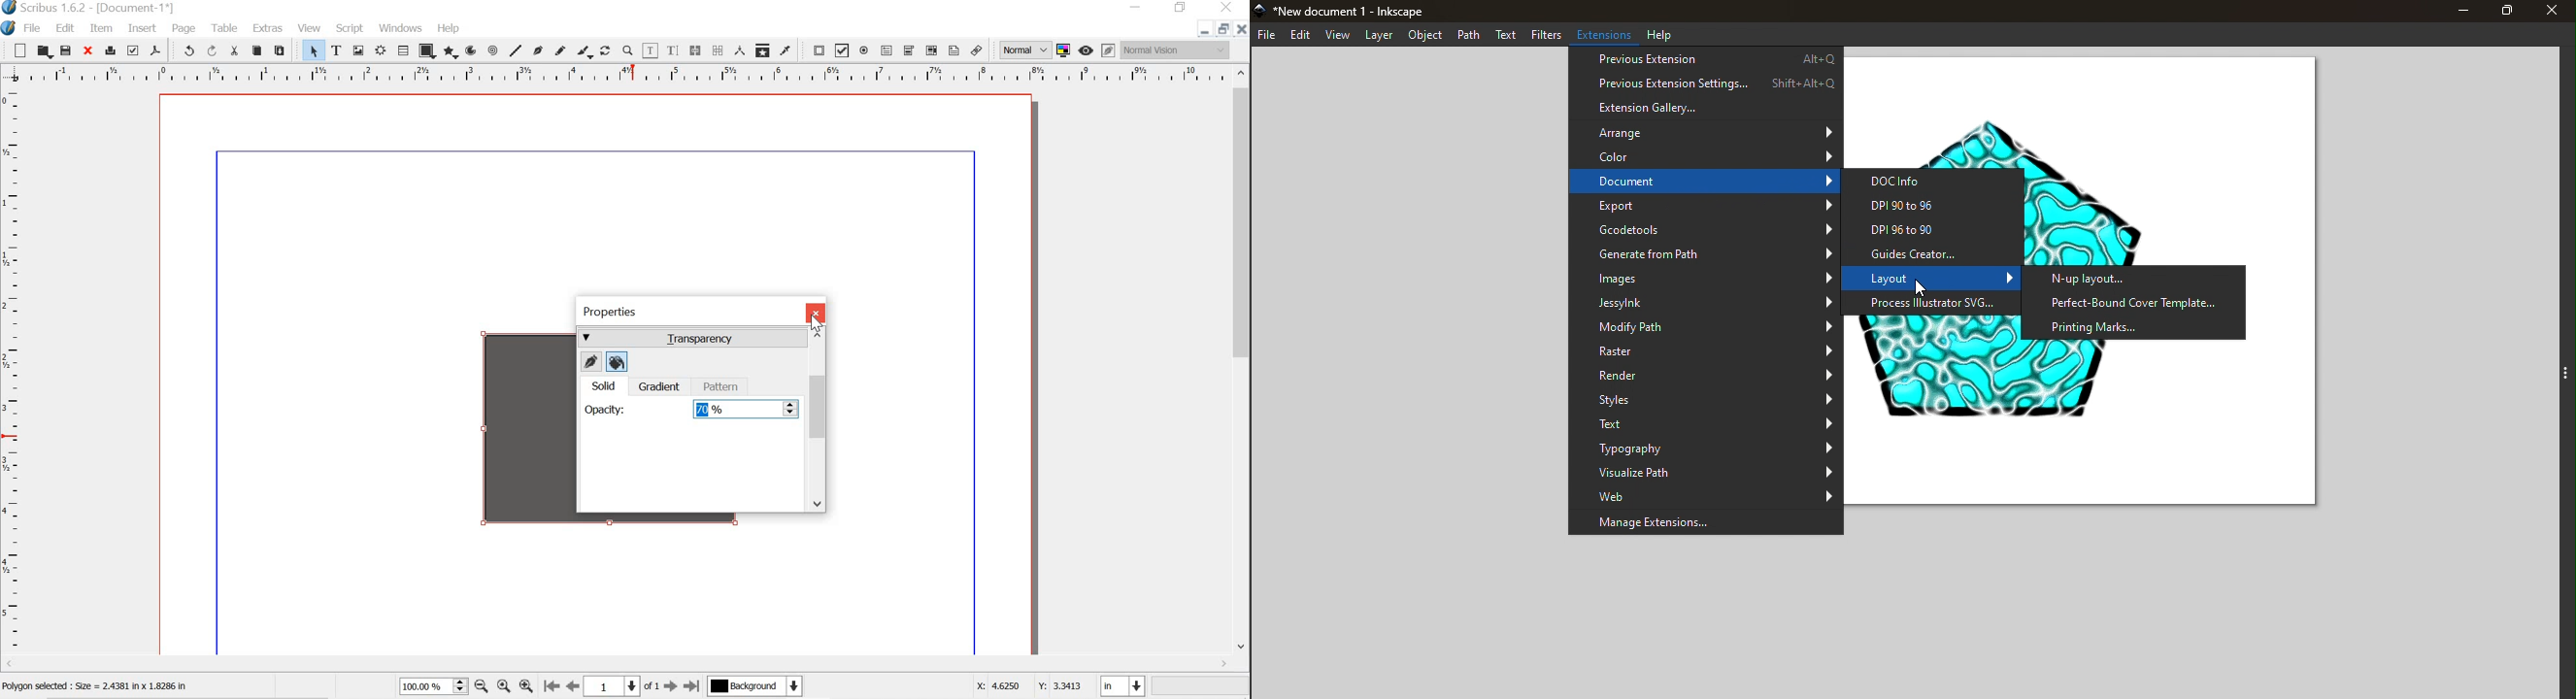 The image size is (2576, 700). I want to click on pdf combo box, so click(908, 49).